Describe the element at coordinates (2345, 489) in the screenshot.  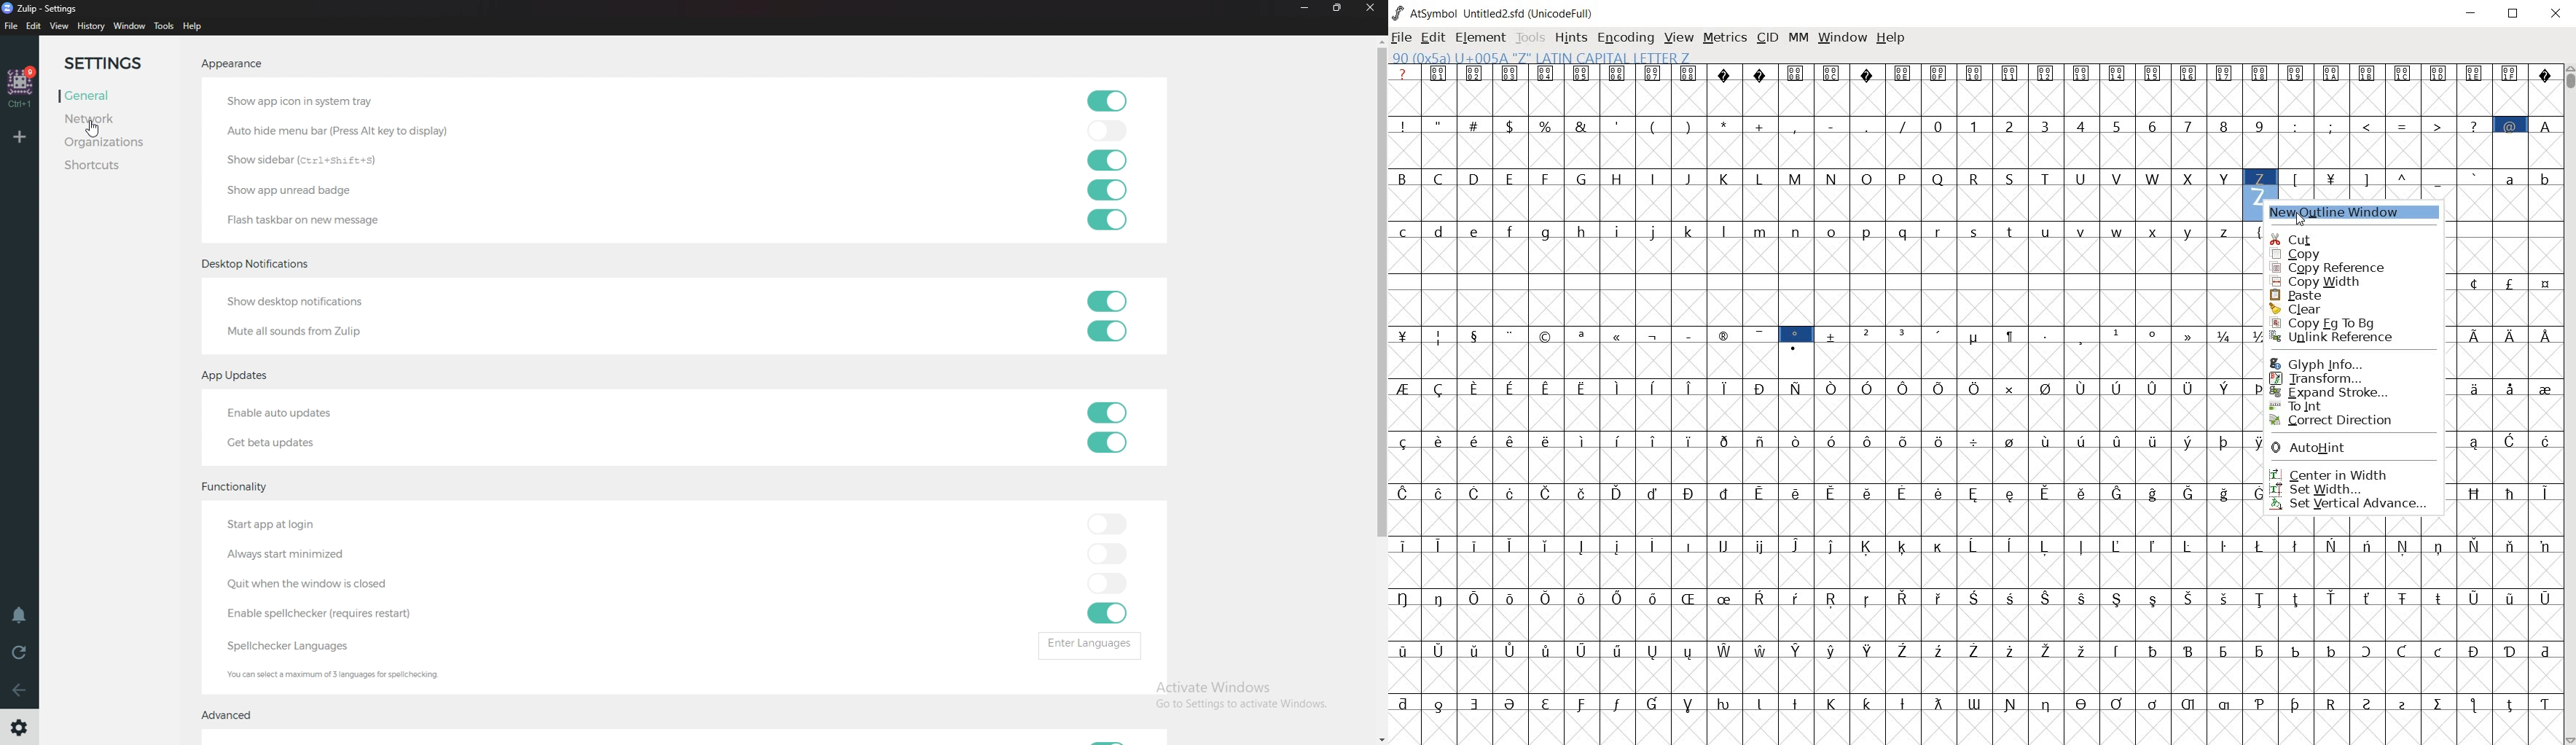
I see `set width` at that location.